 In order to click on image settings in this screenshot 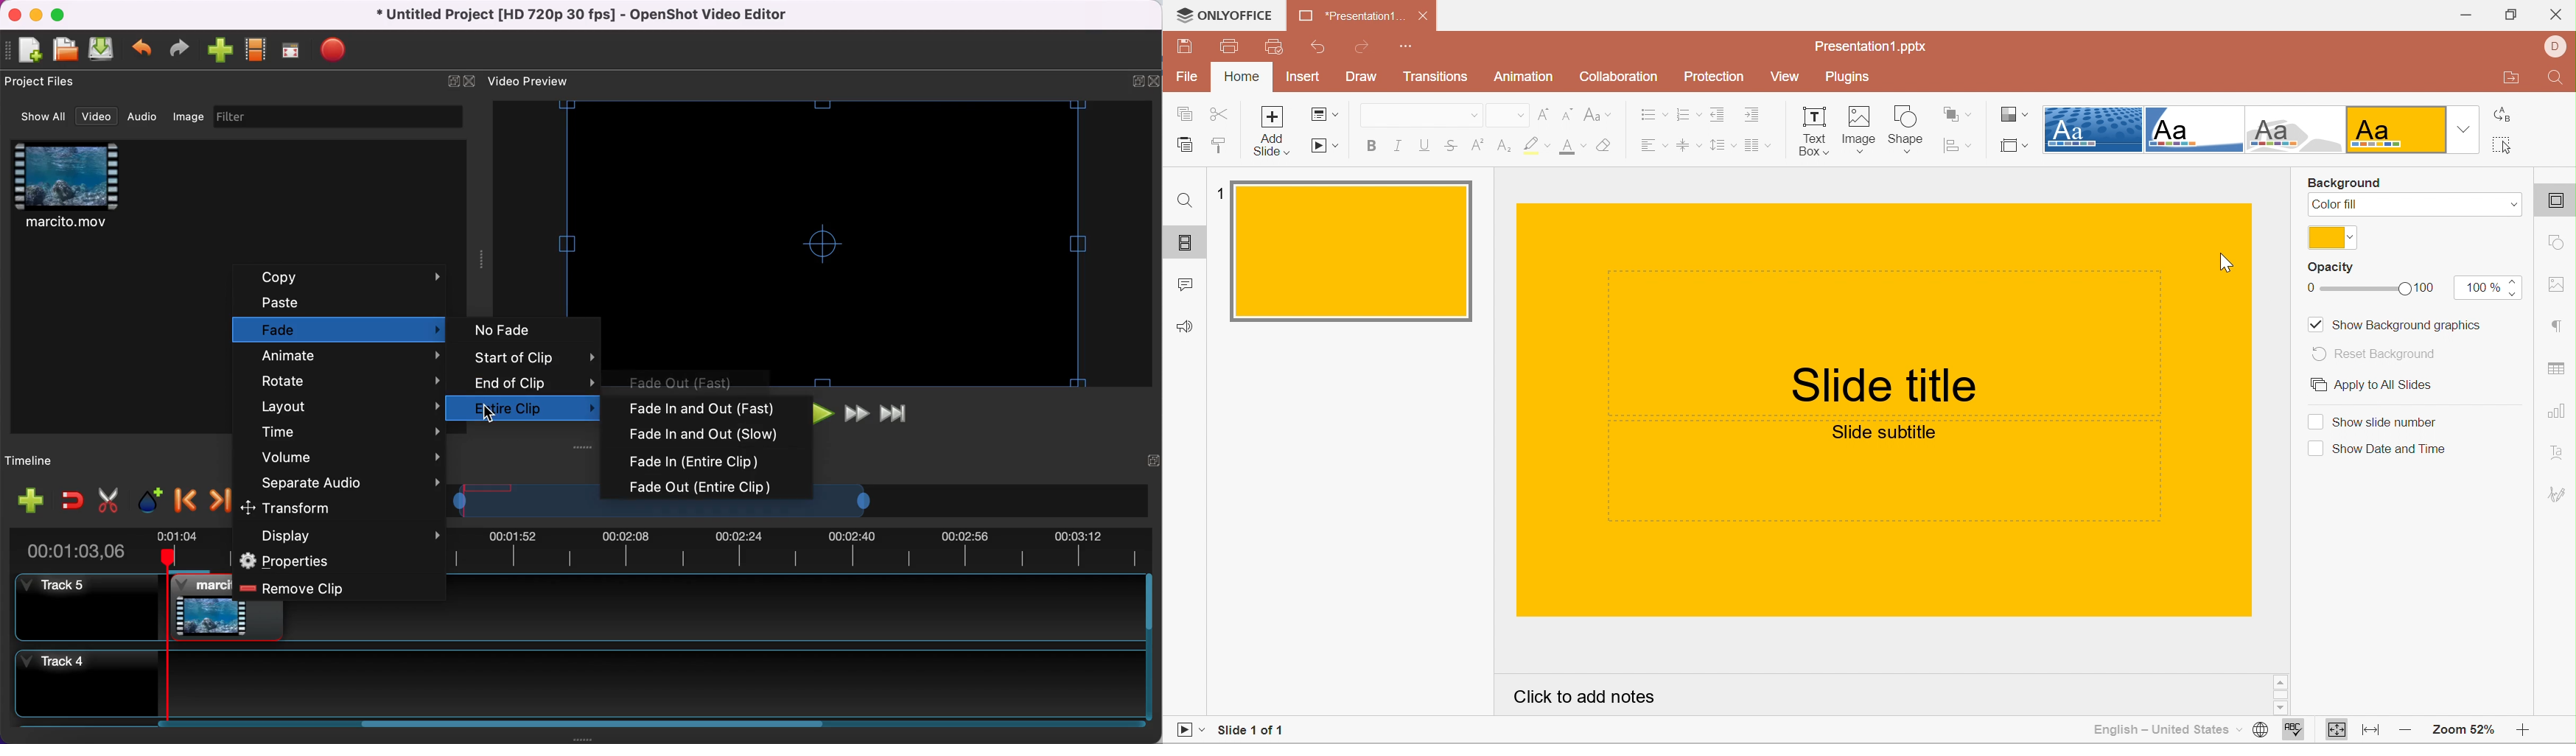, I will do `click(2559, 285)`.